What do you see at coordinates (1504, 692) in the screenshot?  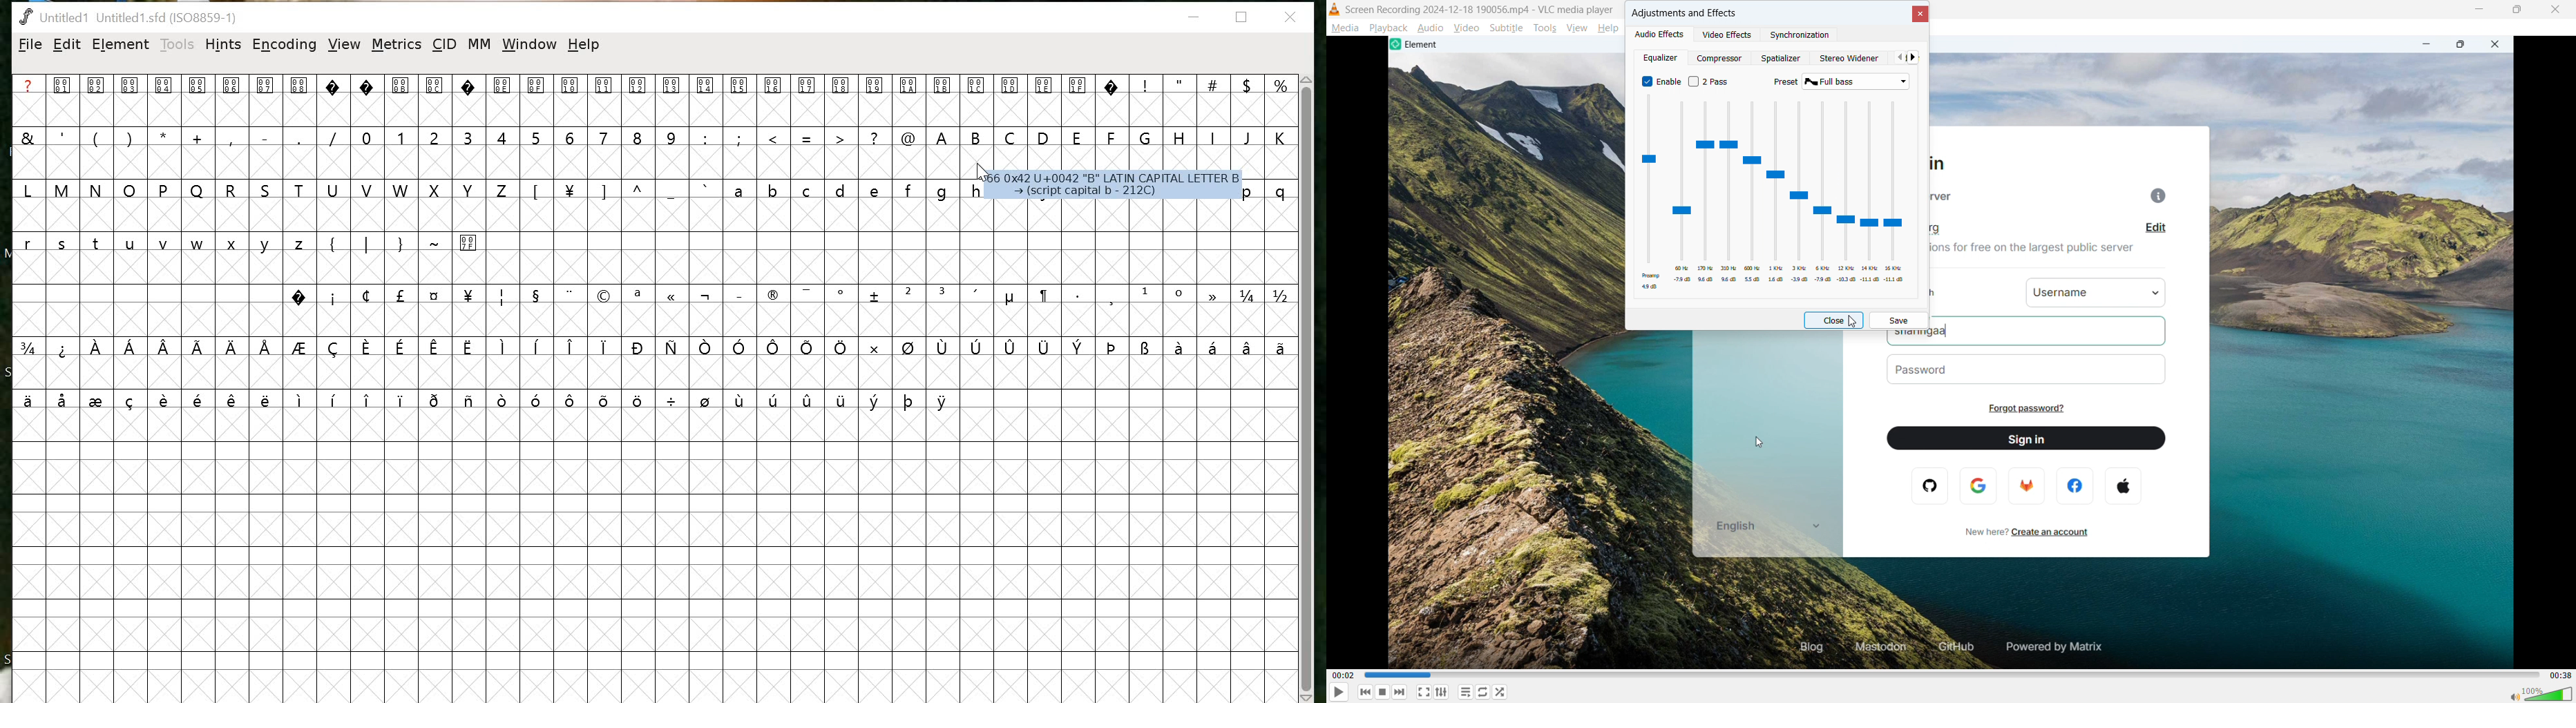 I see `shuffle` at bounding box center [1504, 692].